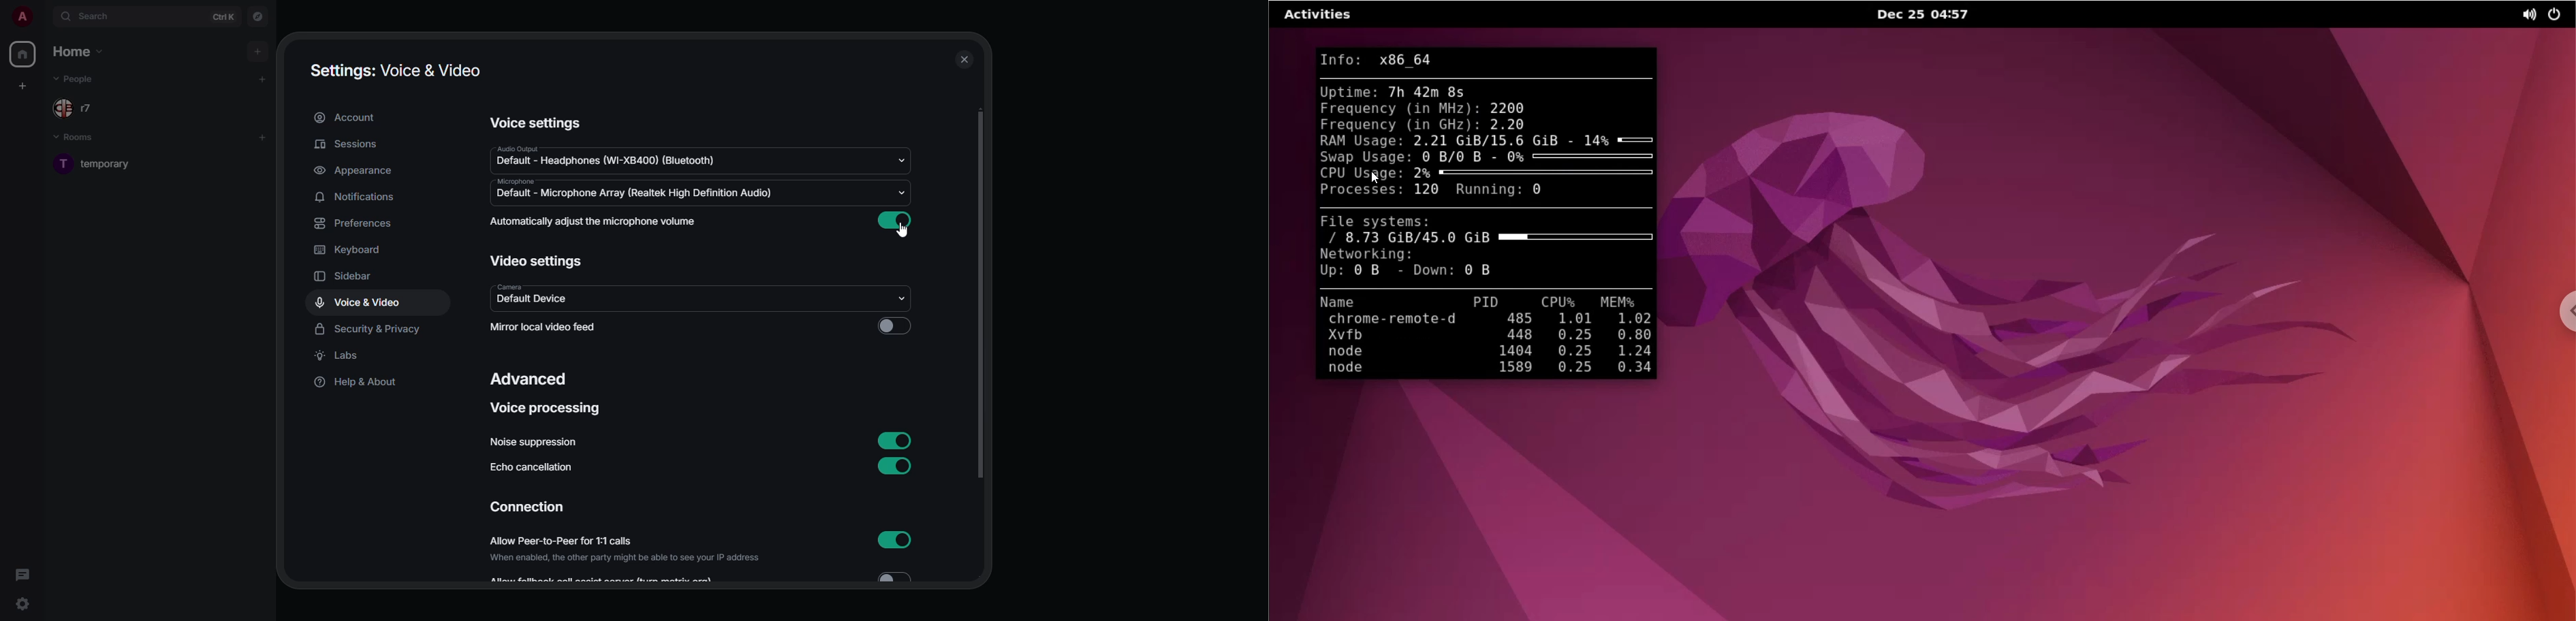 This screenshot has width=2576, height=644. What do you see at coordinates (104, 166) in the screenshot?
I see `T temporary` at bounding box center [104, 166].